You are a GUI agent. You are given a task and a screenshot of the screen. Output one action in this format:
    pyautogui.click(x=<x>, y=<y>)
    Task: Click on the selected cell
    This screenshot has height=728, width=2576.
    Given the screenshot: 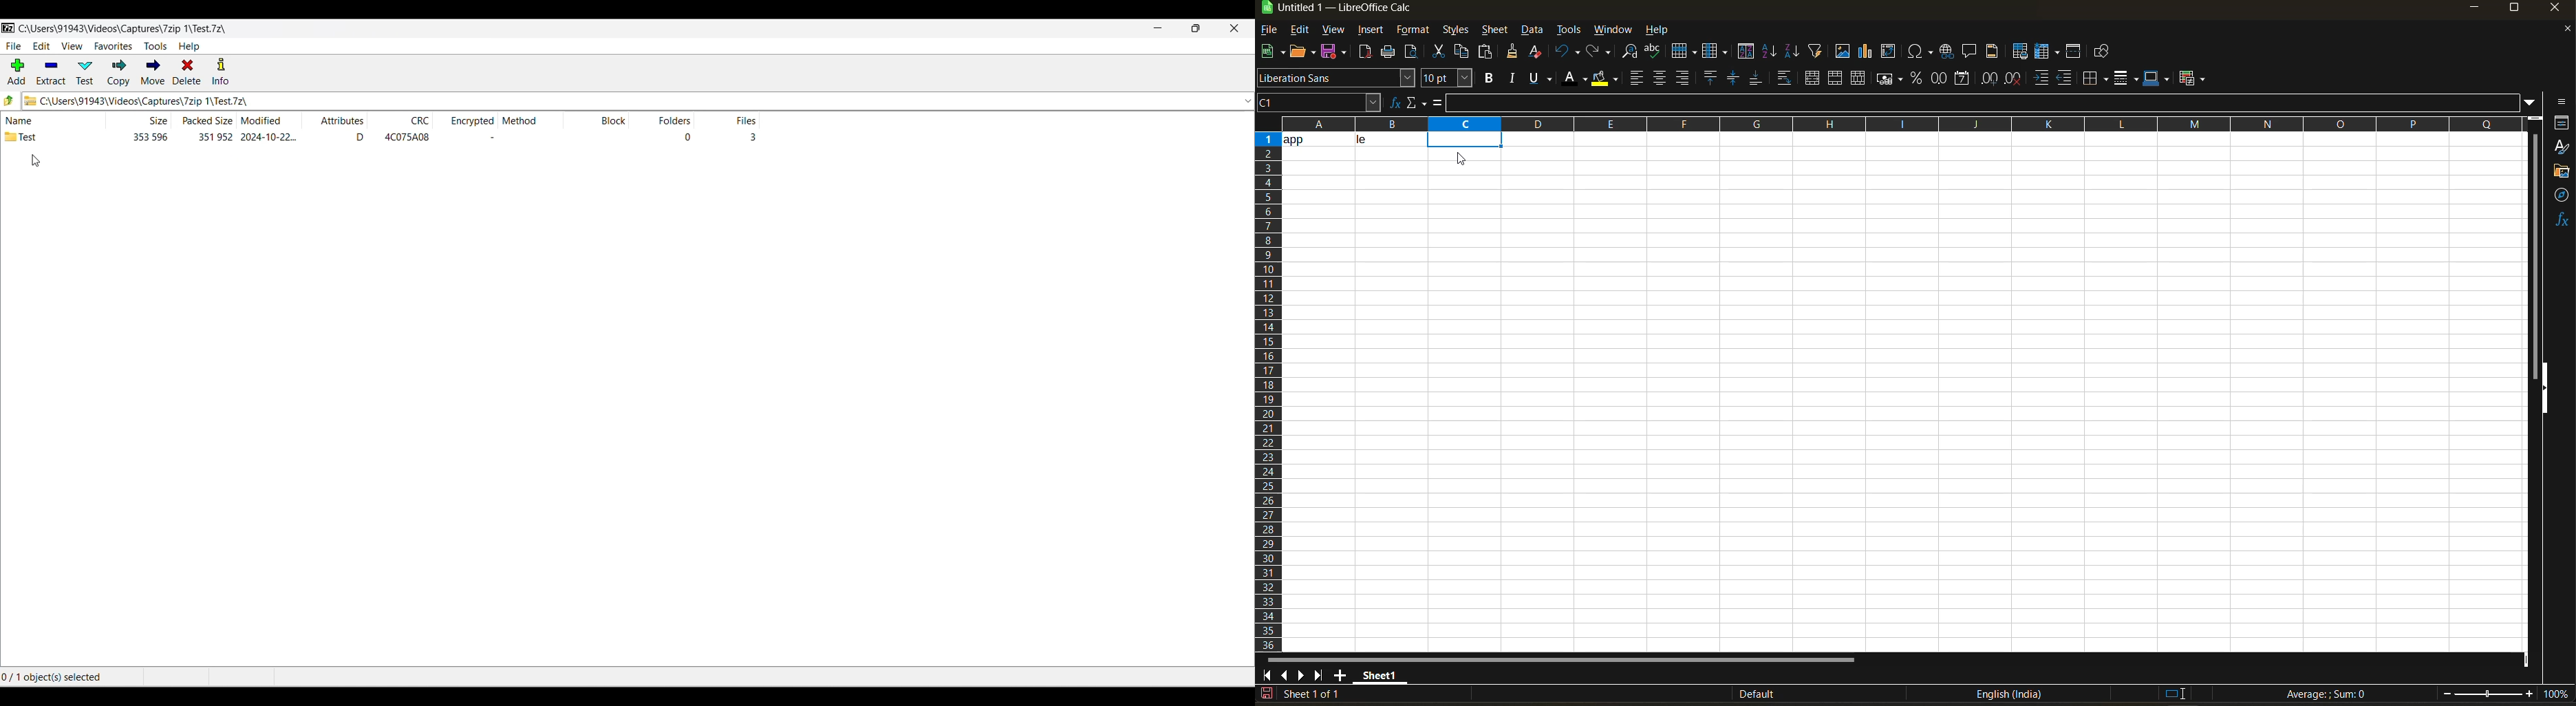 What is the action you would take?
    pyautogui.click(x=1466, y=141)
    